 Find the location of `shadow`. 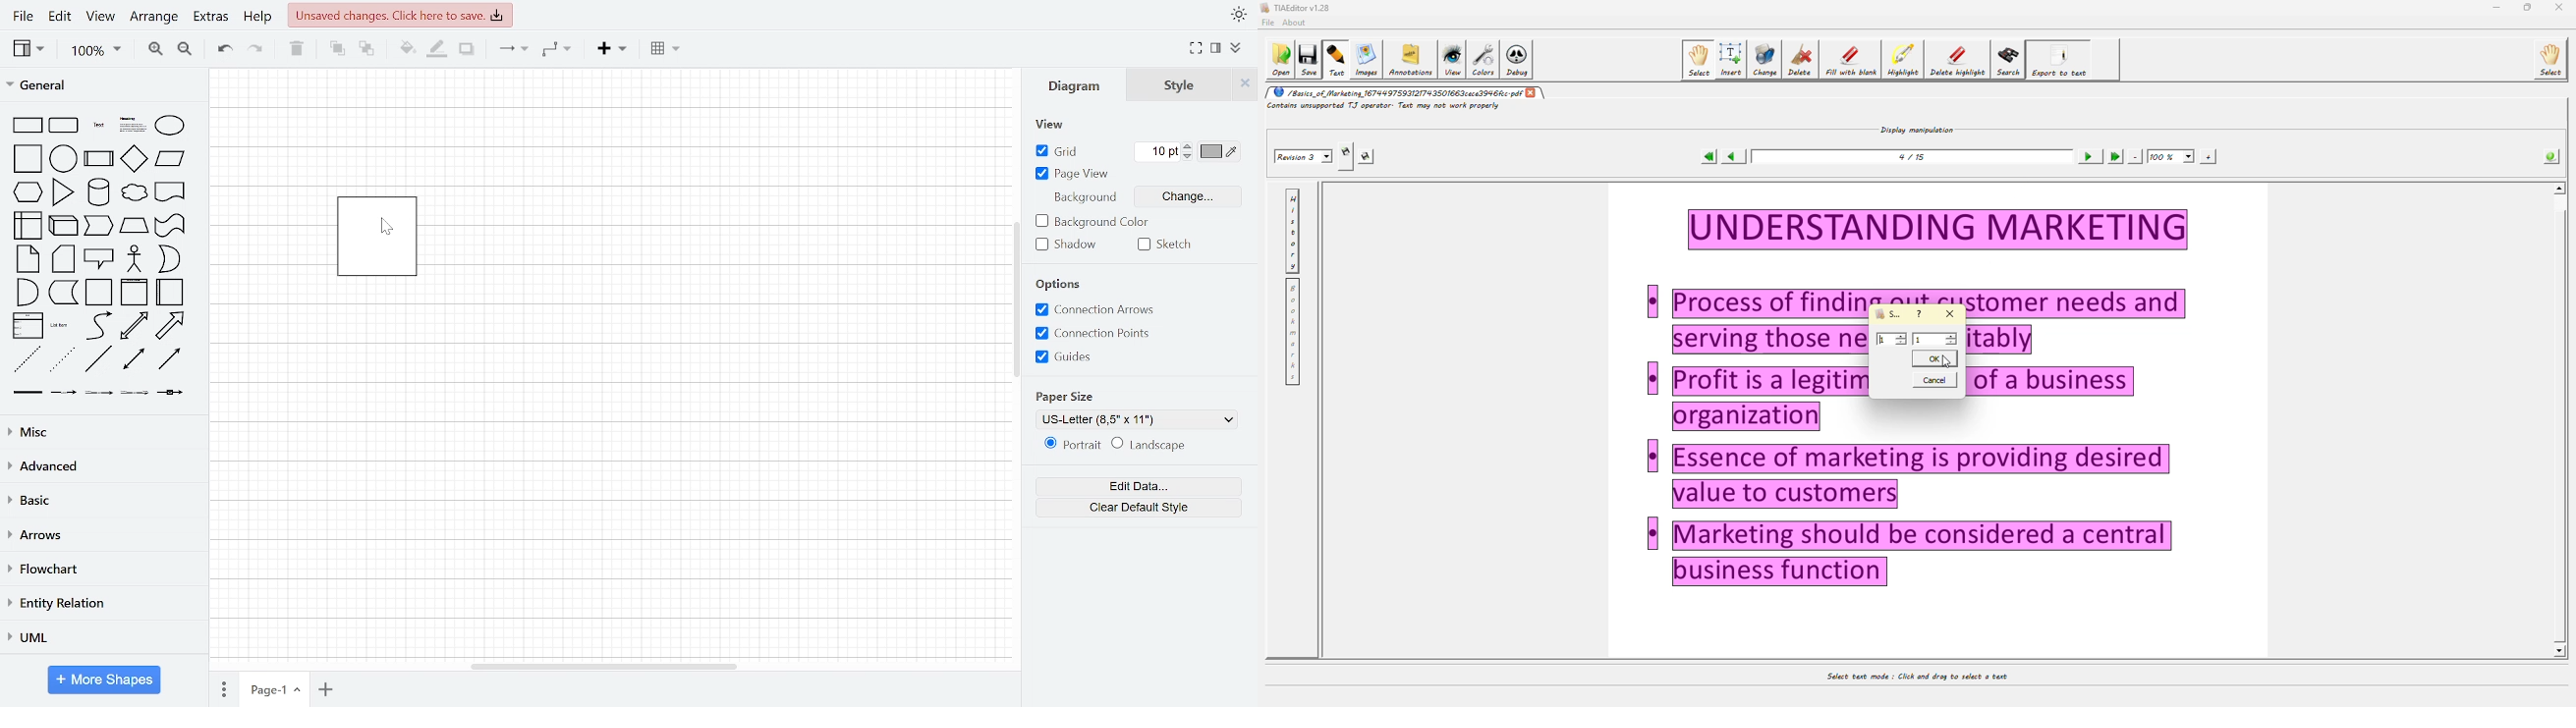

shadow is located at coordinates (1070, 245).